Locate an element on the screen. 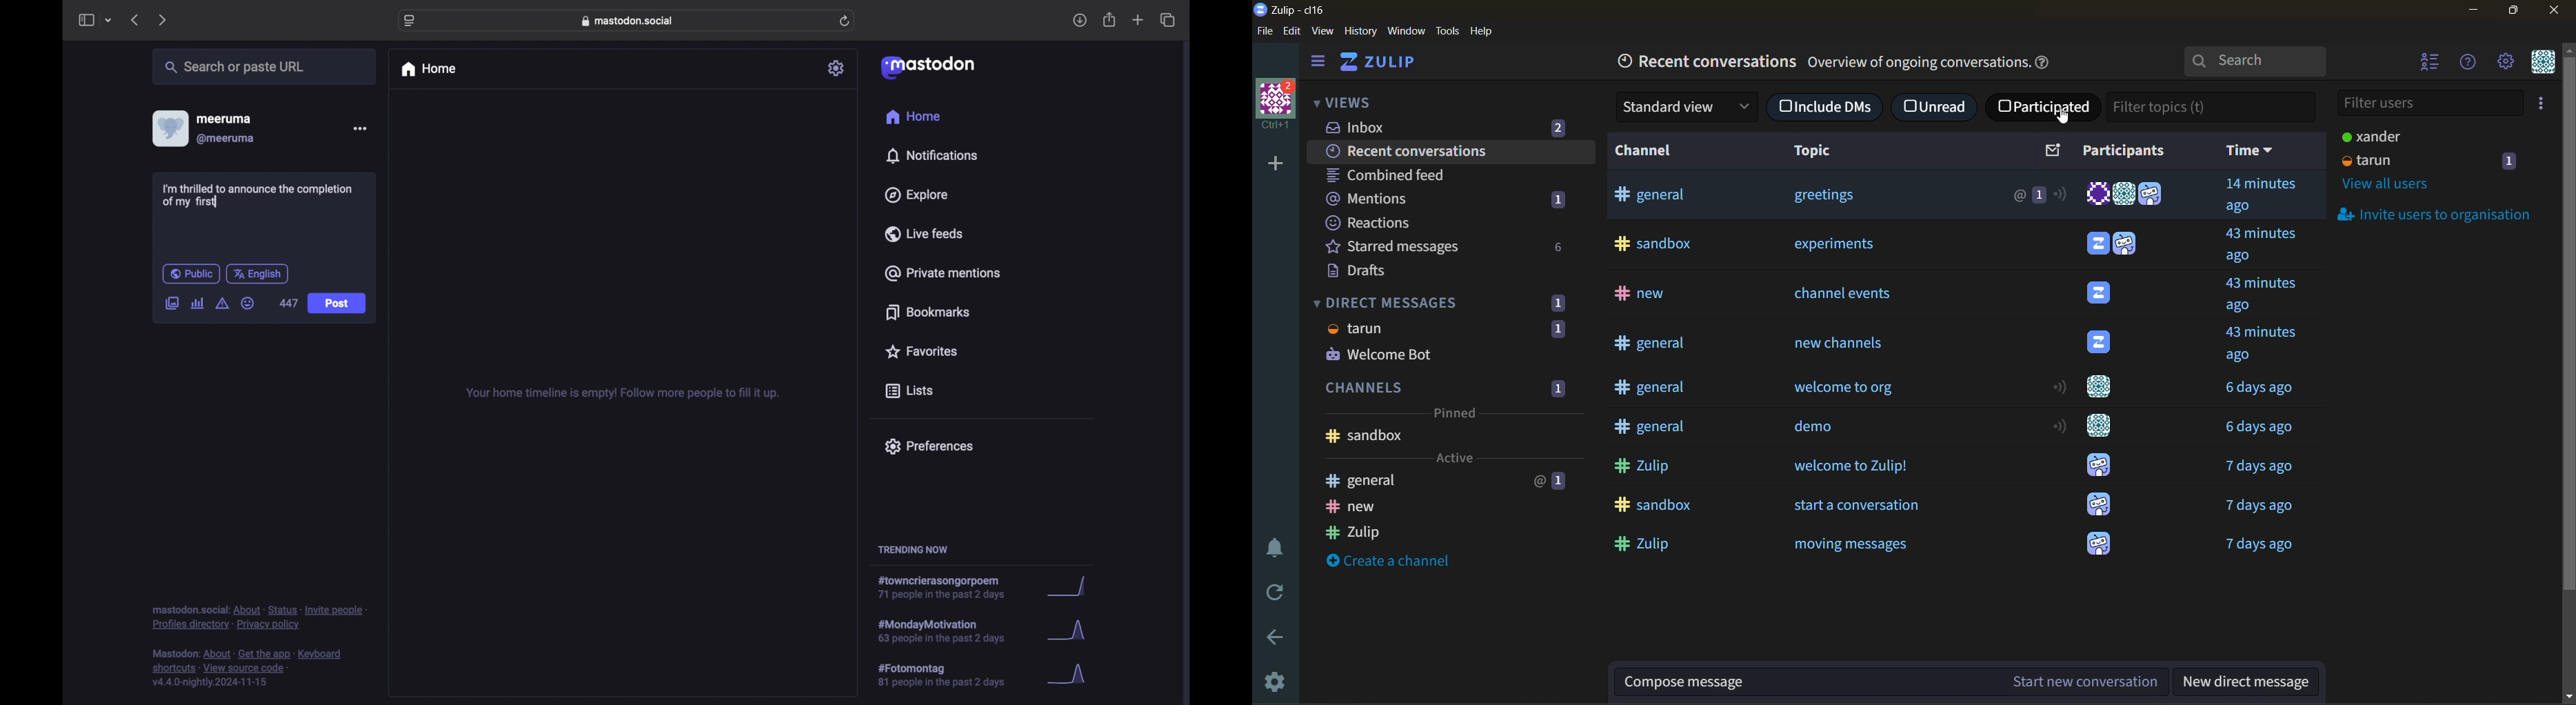 This screenshot has width=2576, height=728. text cursor is located at coordinates (216, 200).